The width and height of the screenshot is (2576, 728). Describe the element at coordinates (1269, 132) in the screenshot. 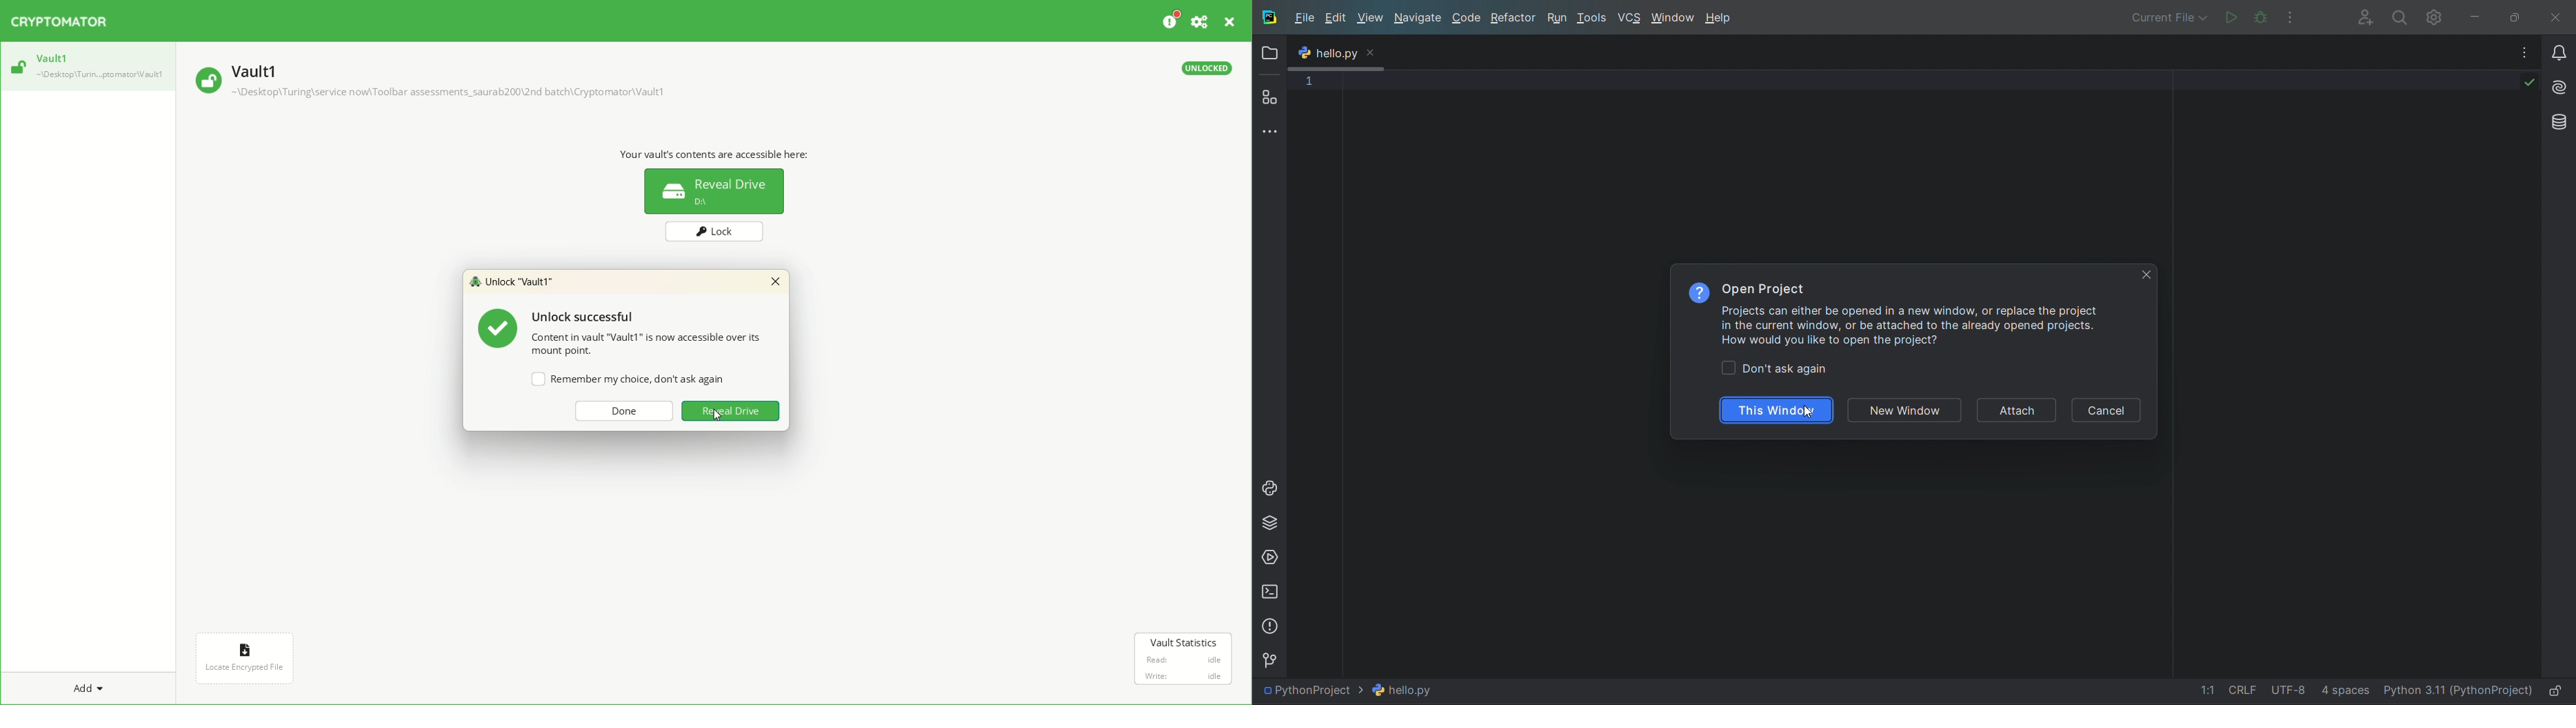

I see `more tool window` at that location.